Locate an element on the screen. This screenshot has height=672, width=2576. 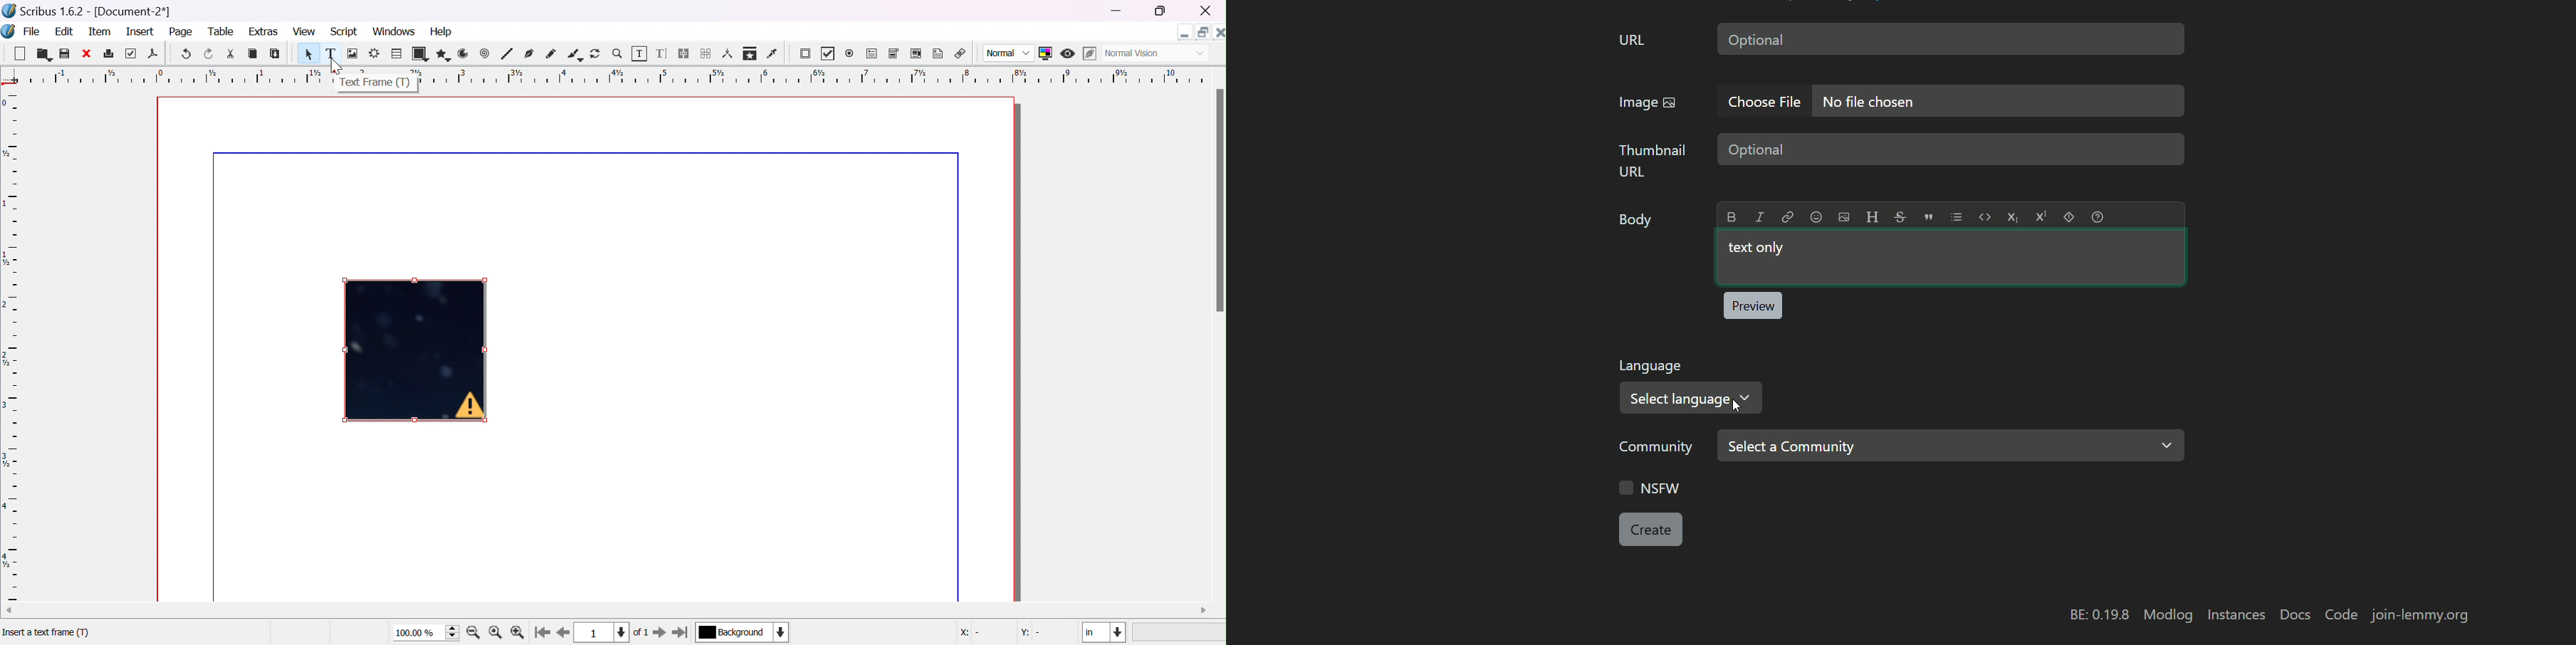
modlog is located at coordinates (2168, 615).